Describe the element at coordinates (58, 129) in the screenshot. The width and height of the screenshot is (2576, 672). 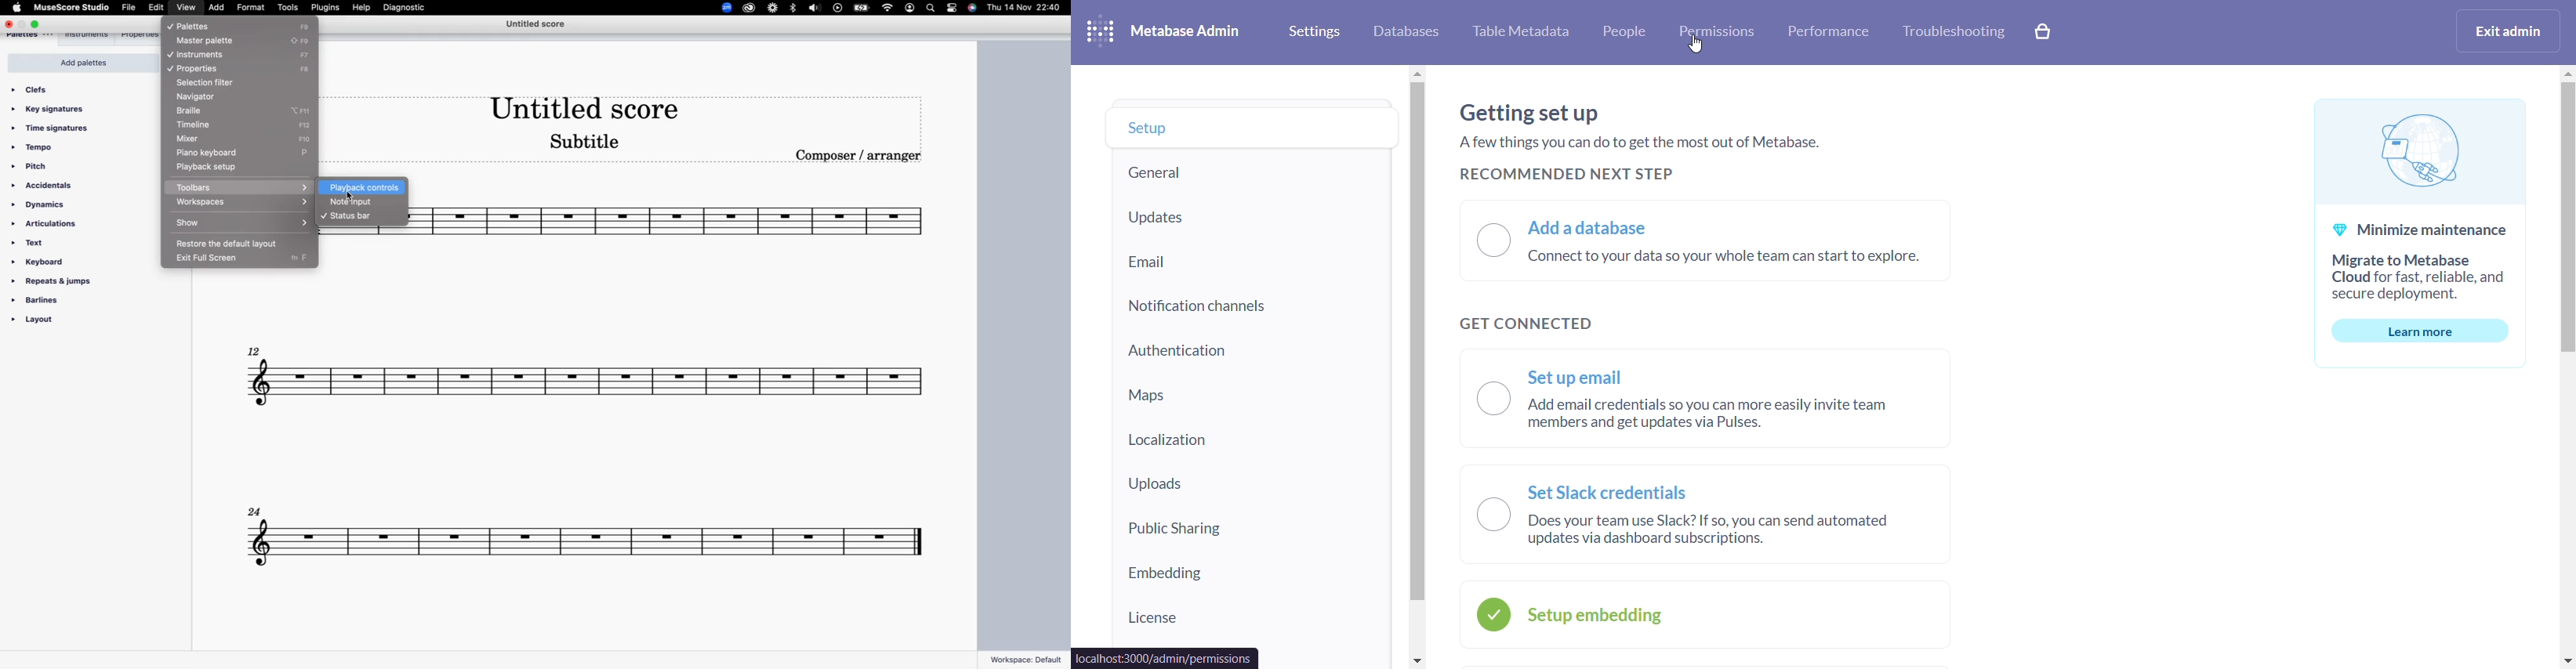
I see `time signatures` at that location.